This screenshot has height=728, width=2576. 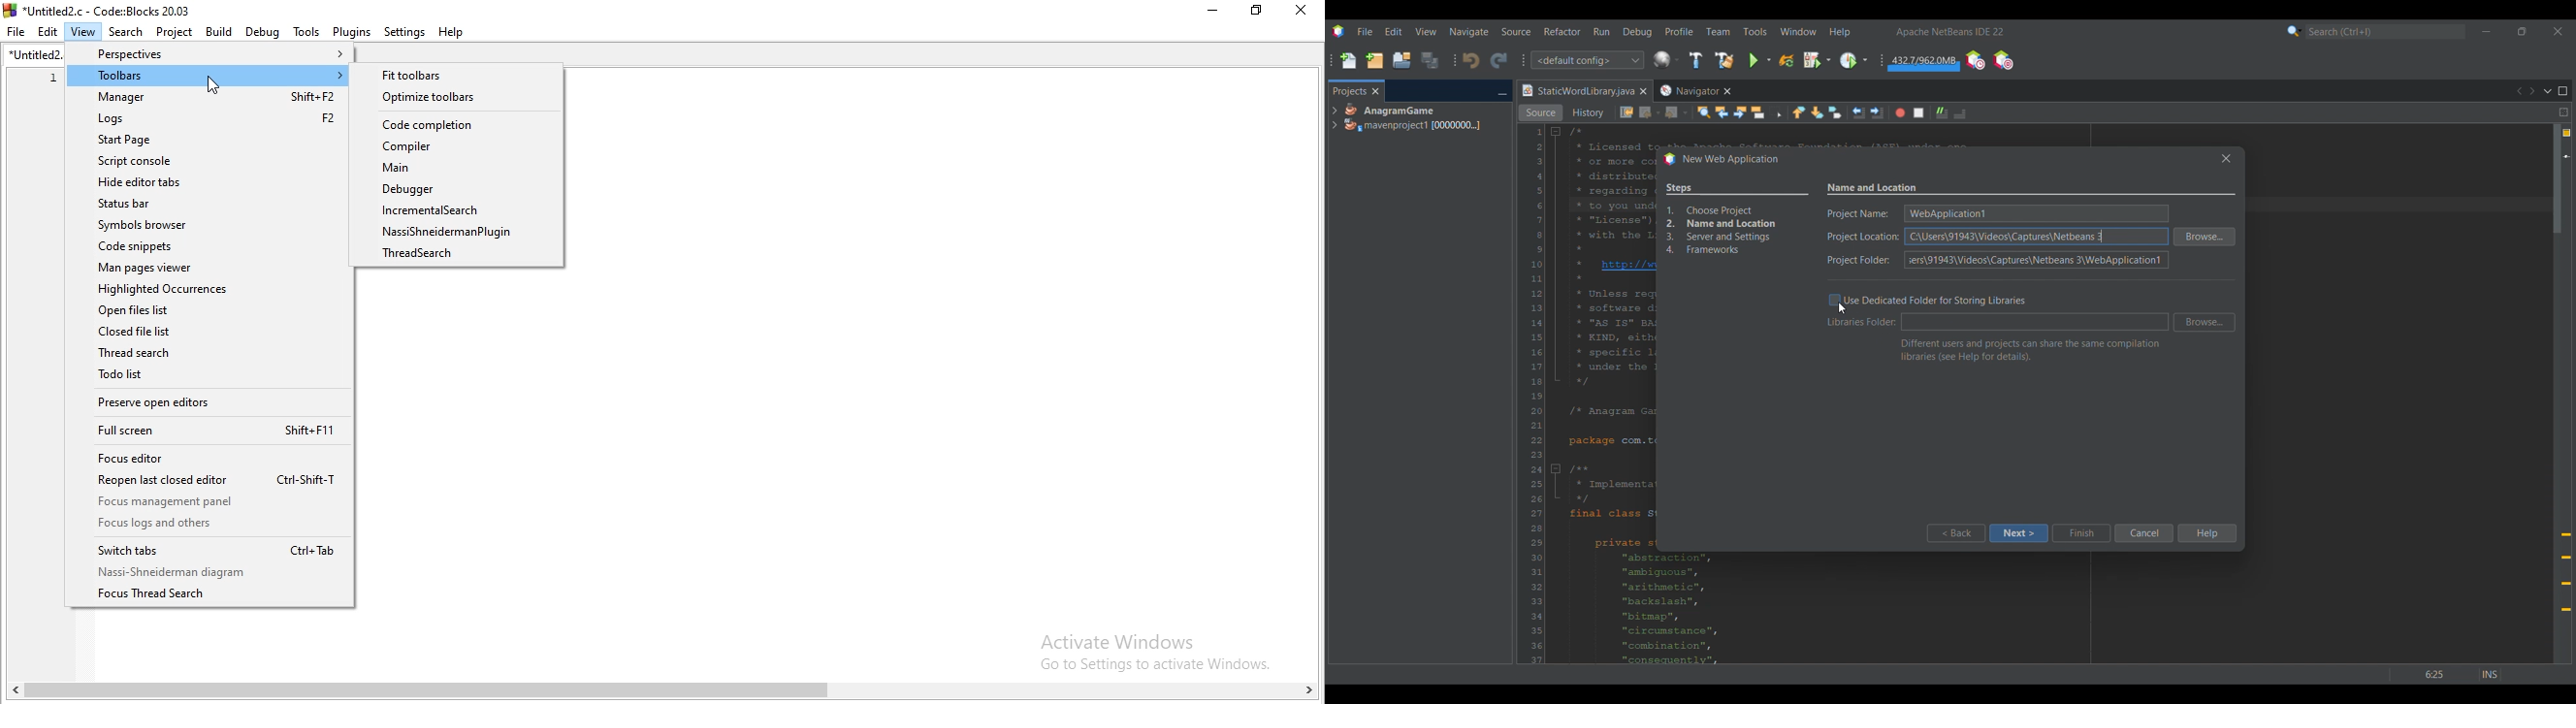 What do you see at coordinates (202, 55) in the screenshot?
I see `Perspectives` at bounding box center [202, 55].